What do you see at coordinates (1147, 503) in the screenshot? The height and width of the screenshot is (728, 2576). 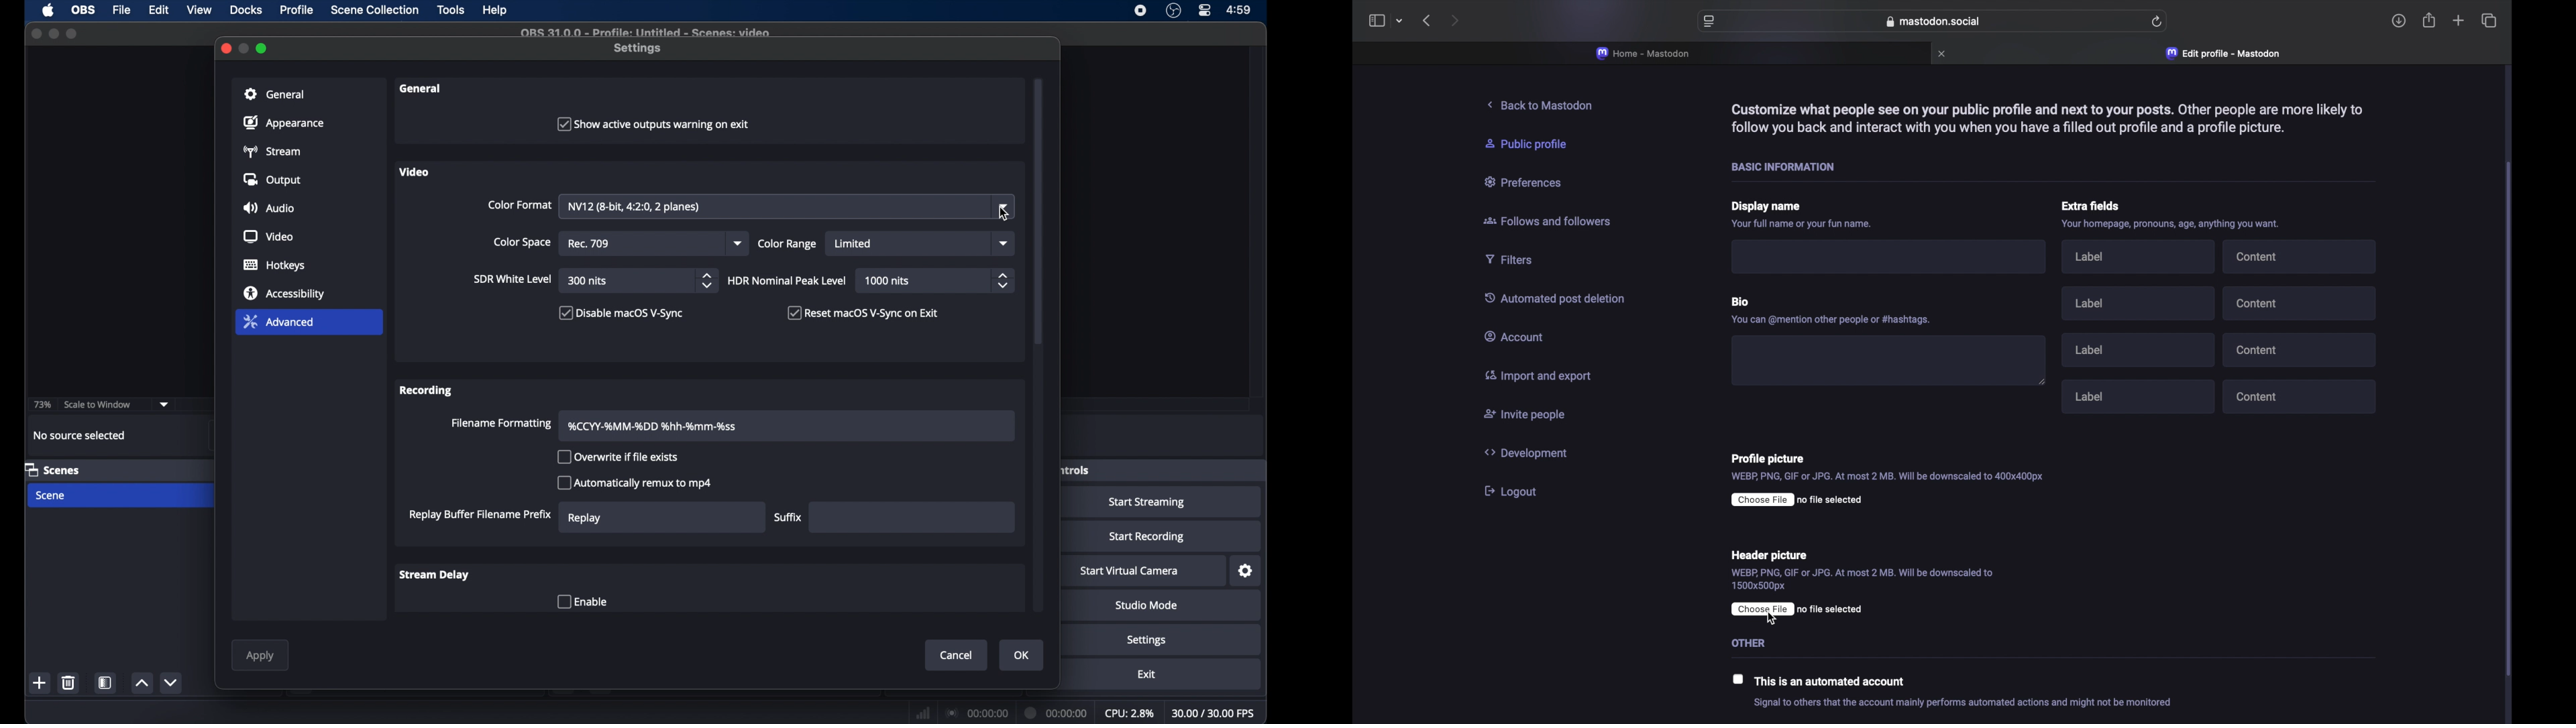 I see `start streaming` at bounding box center [1147, 503].